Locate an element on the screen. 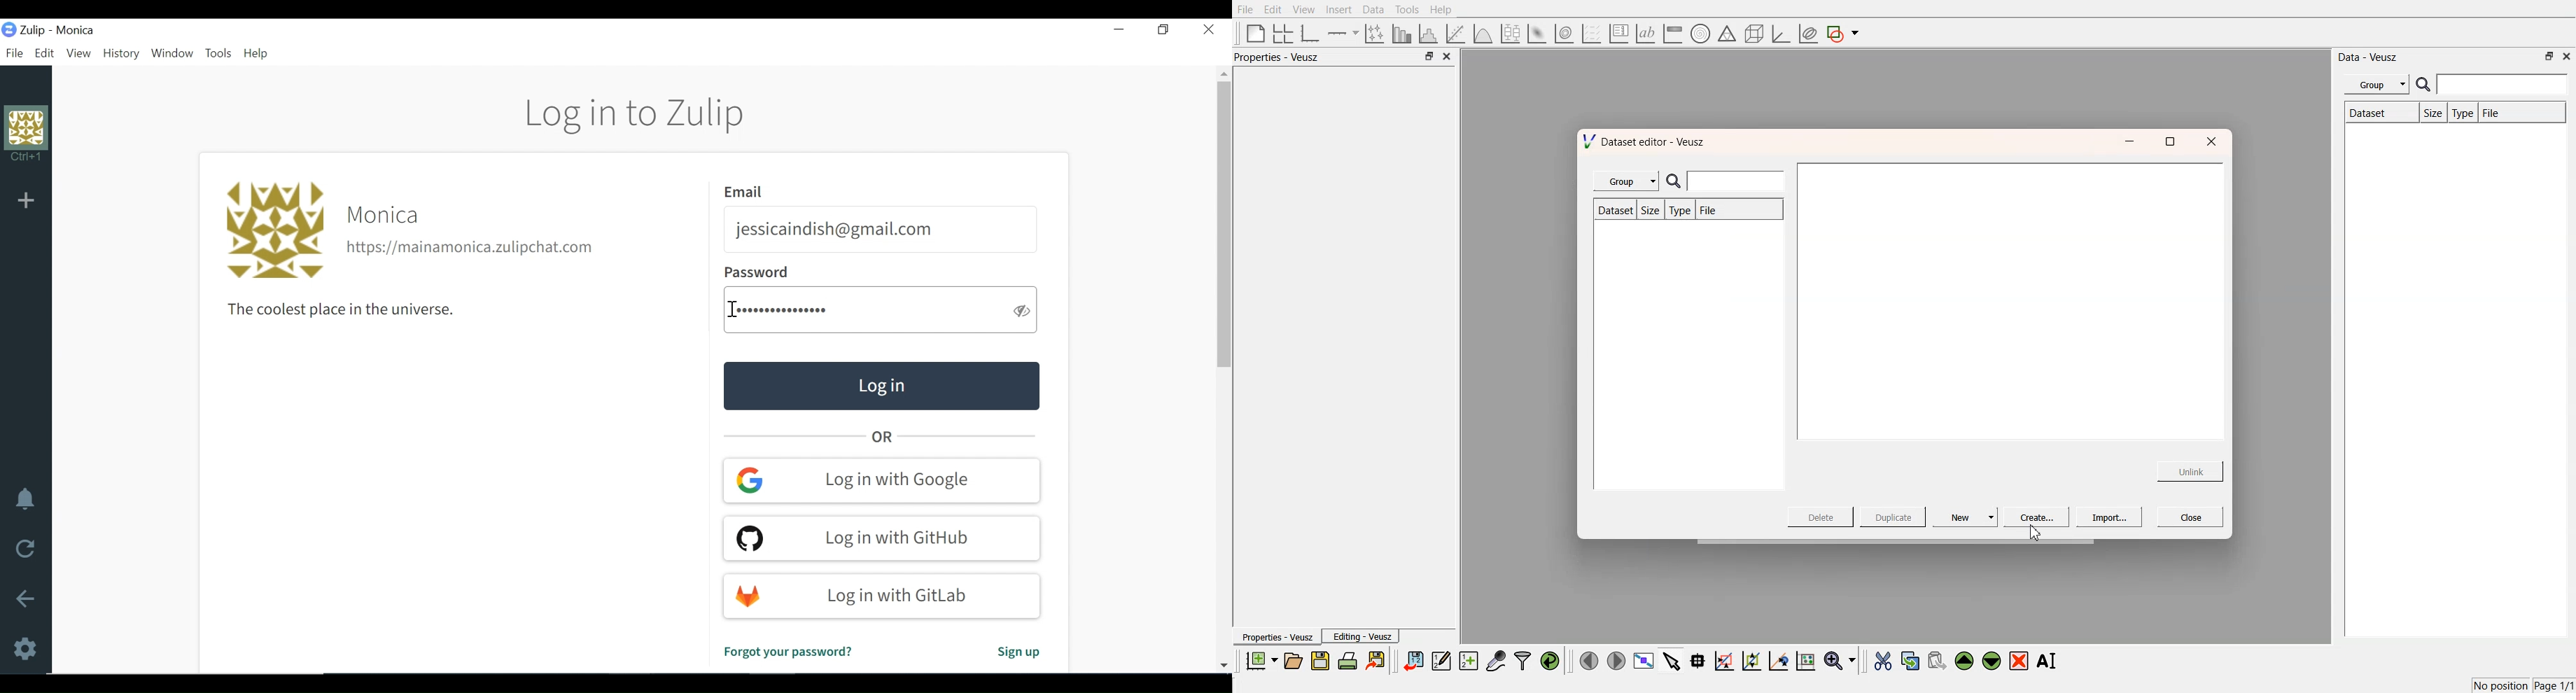 The width and height of the screenshot is (2576, 700). Email is located at coordinates (746, 192).